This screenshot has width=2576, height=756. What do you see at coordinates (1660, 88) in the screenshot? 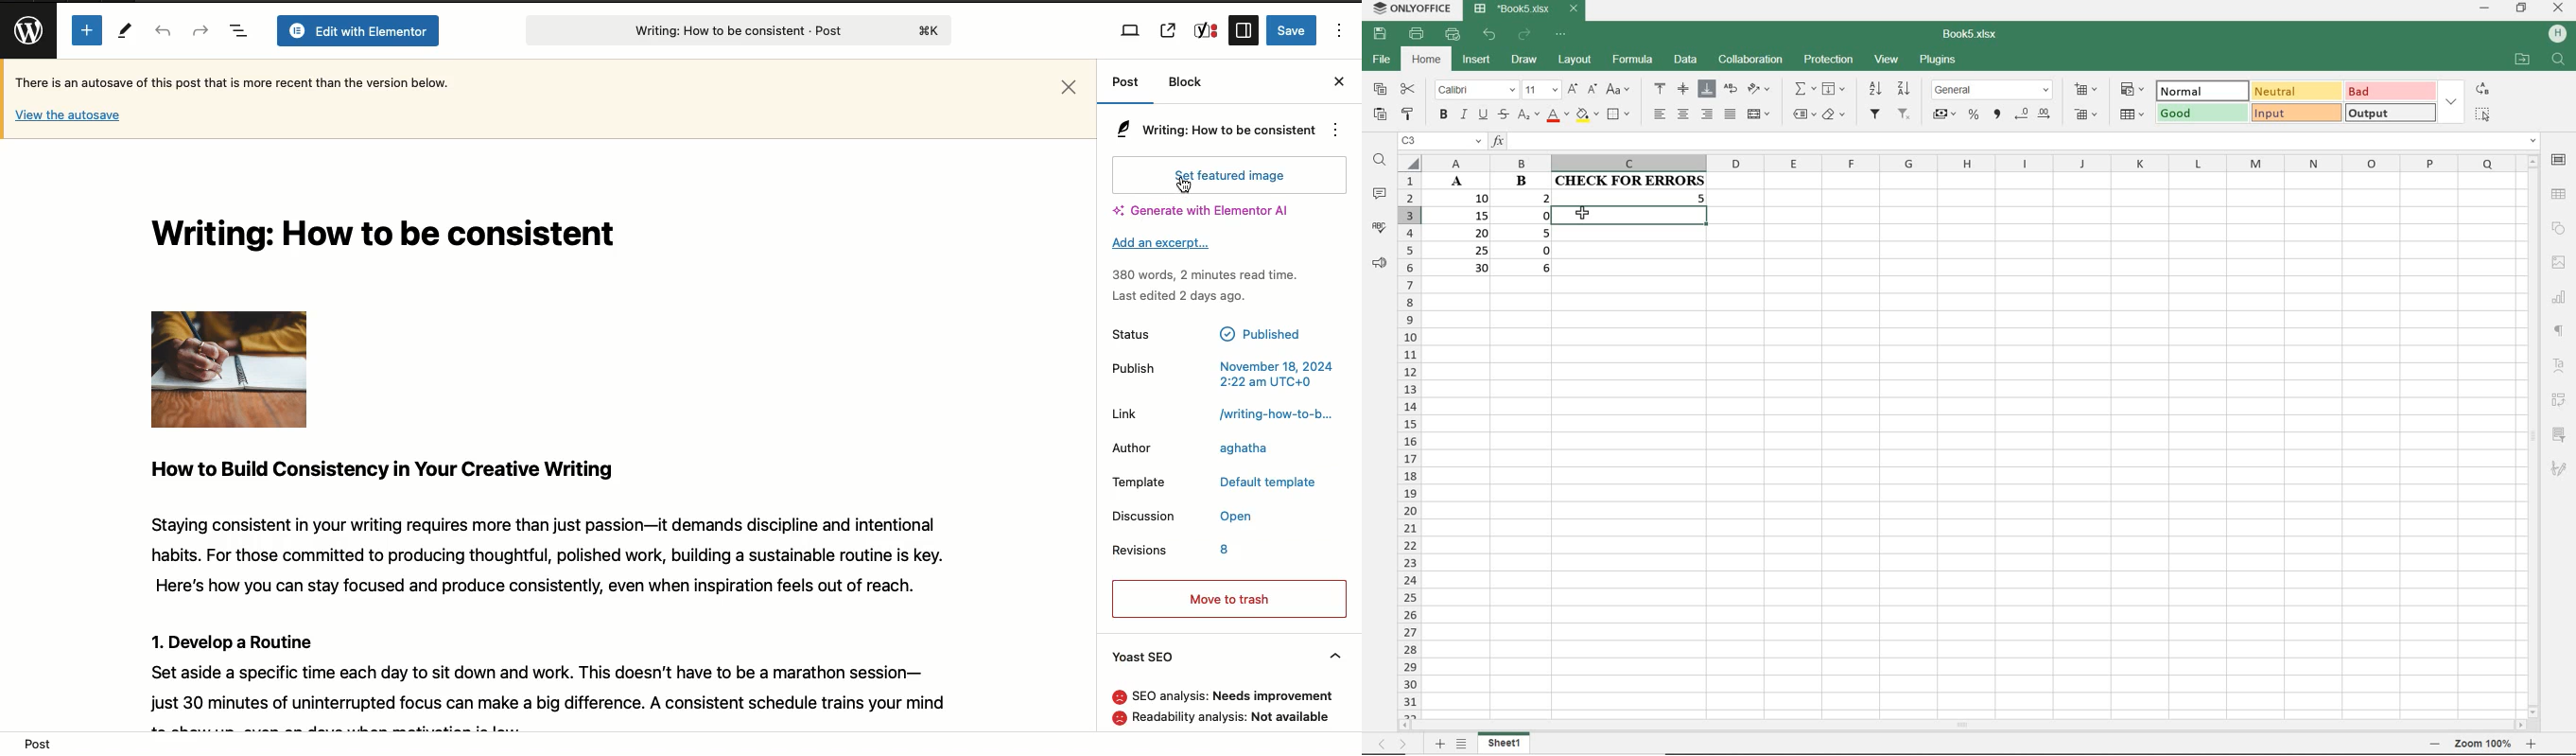
I see `ALIGN TOP` at bounding box center [1660, 88].